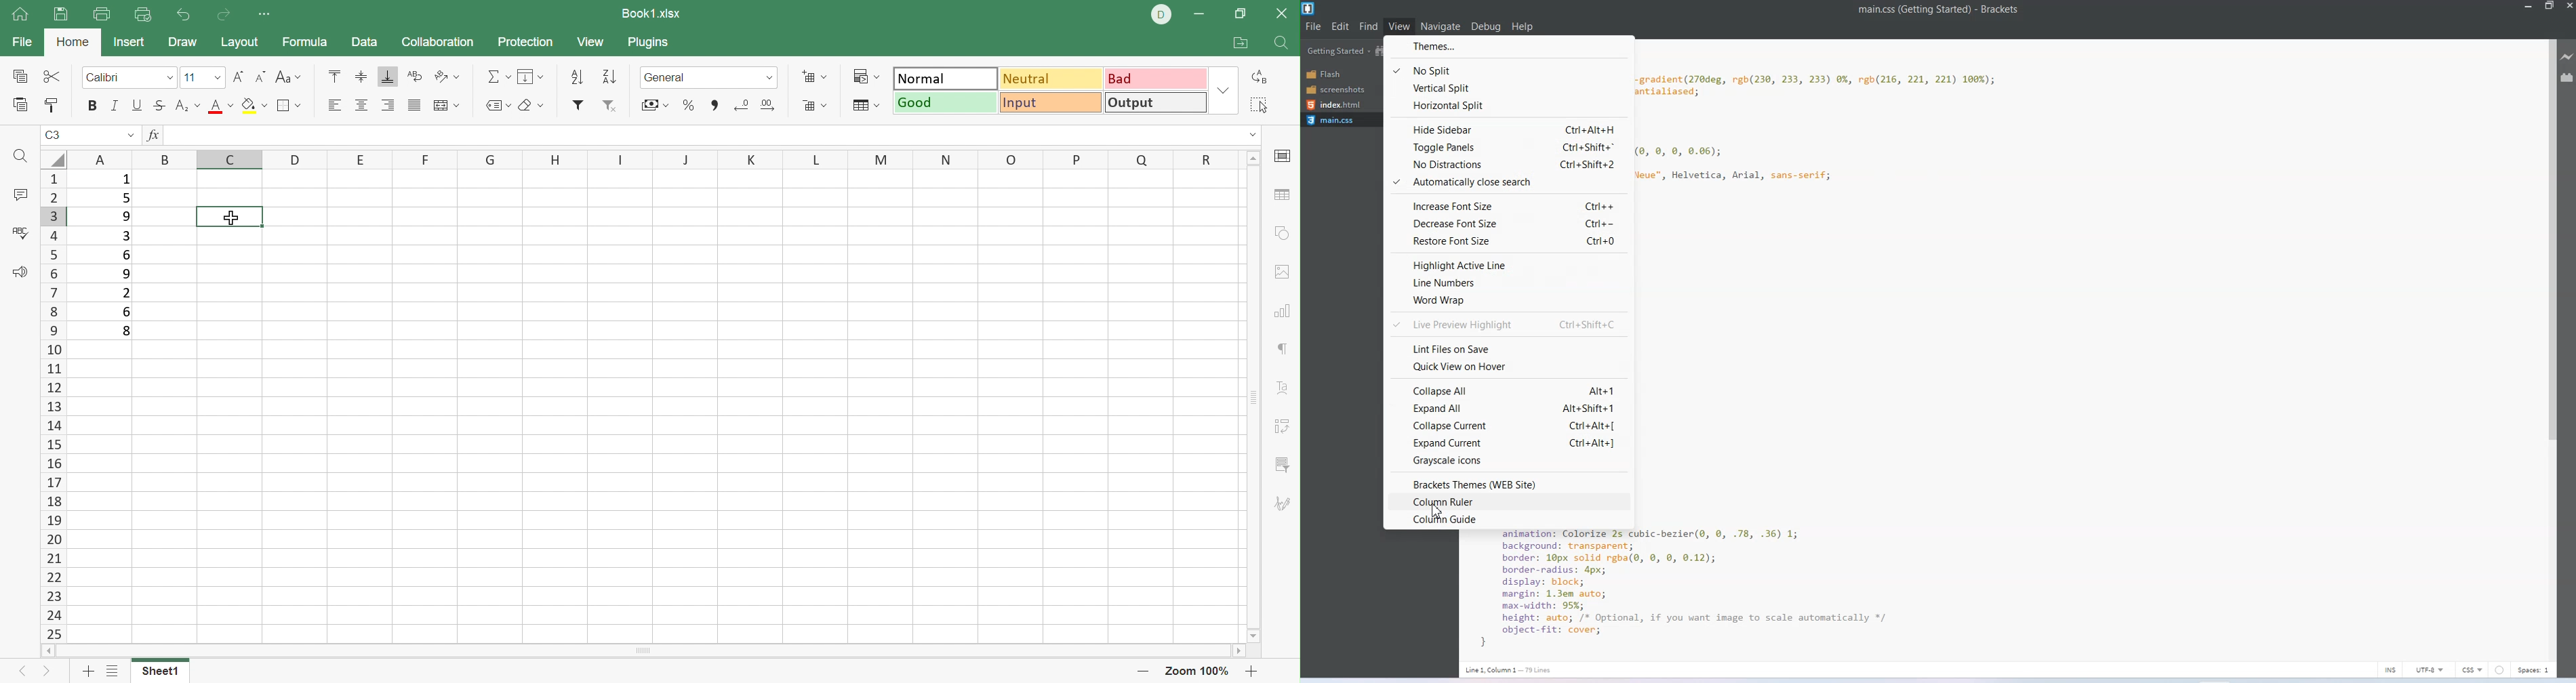 The image size is (2576, 700). I want to click on Cursor, so click(231, 216).